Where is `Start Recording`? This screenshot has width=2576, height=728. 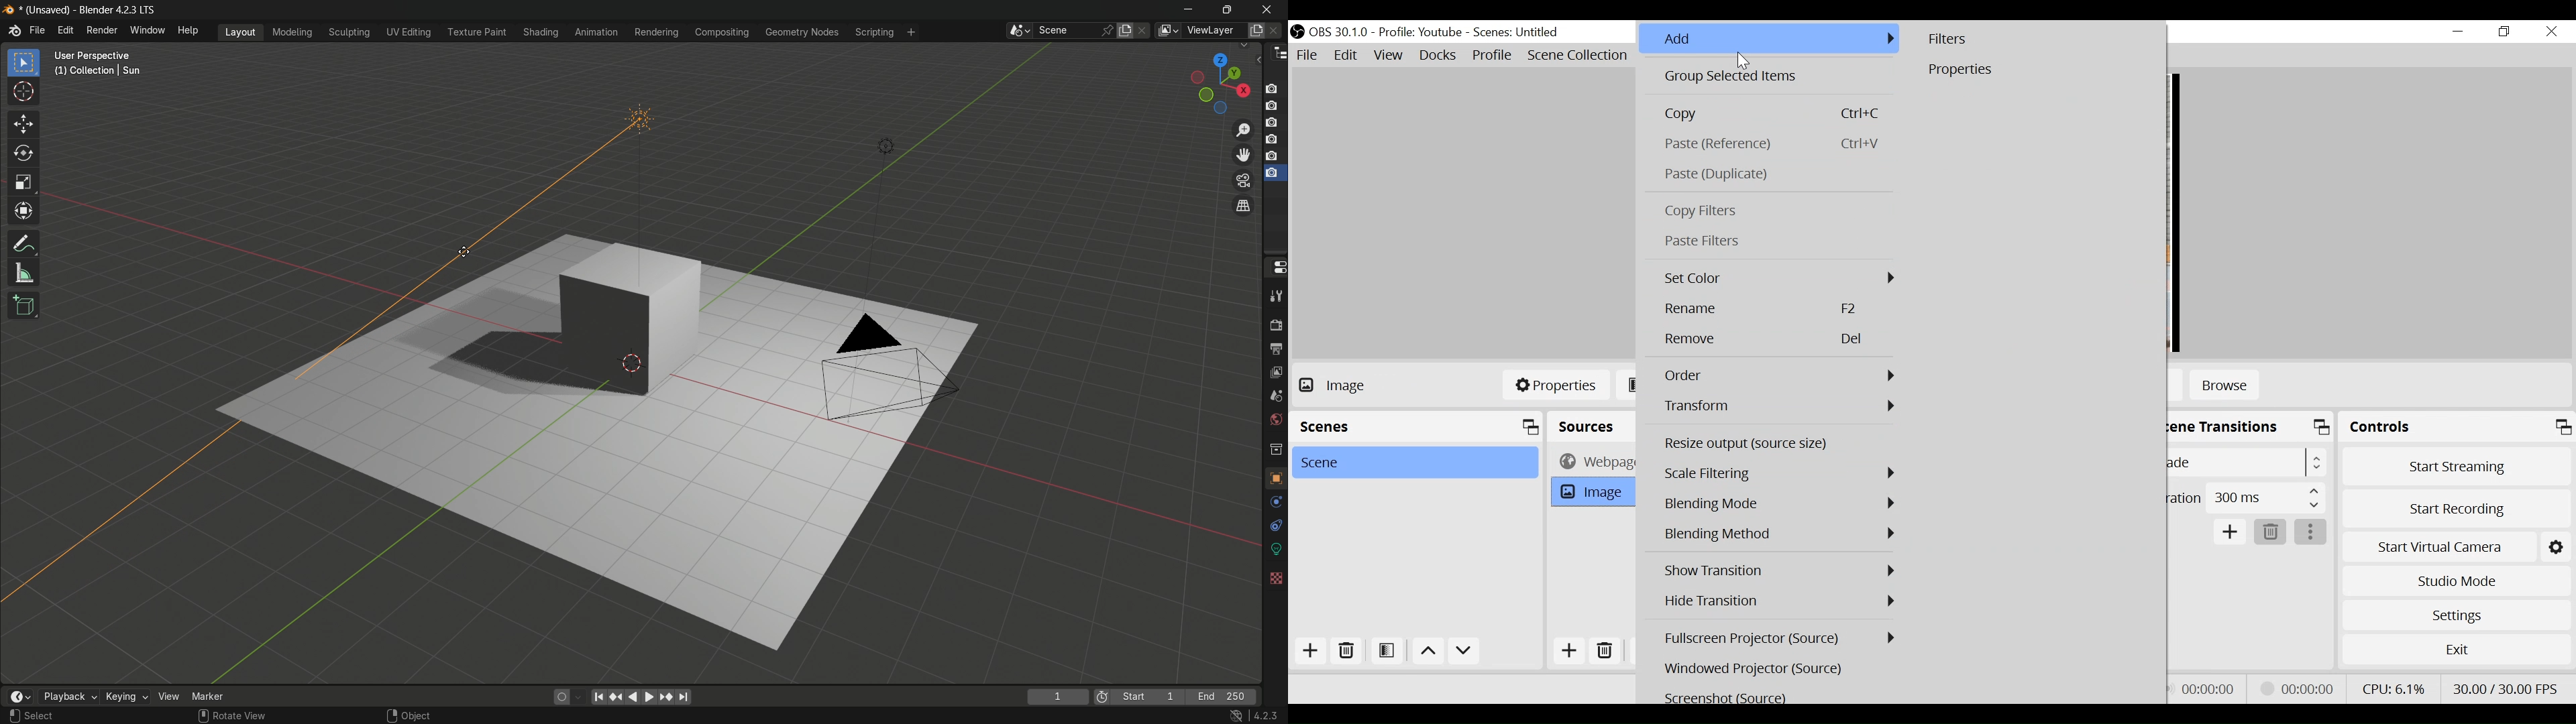 Start Recording is located at coordinates (2457, 511).